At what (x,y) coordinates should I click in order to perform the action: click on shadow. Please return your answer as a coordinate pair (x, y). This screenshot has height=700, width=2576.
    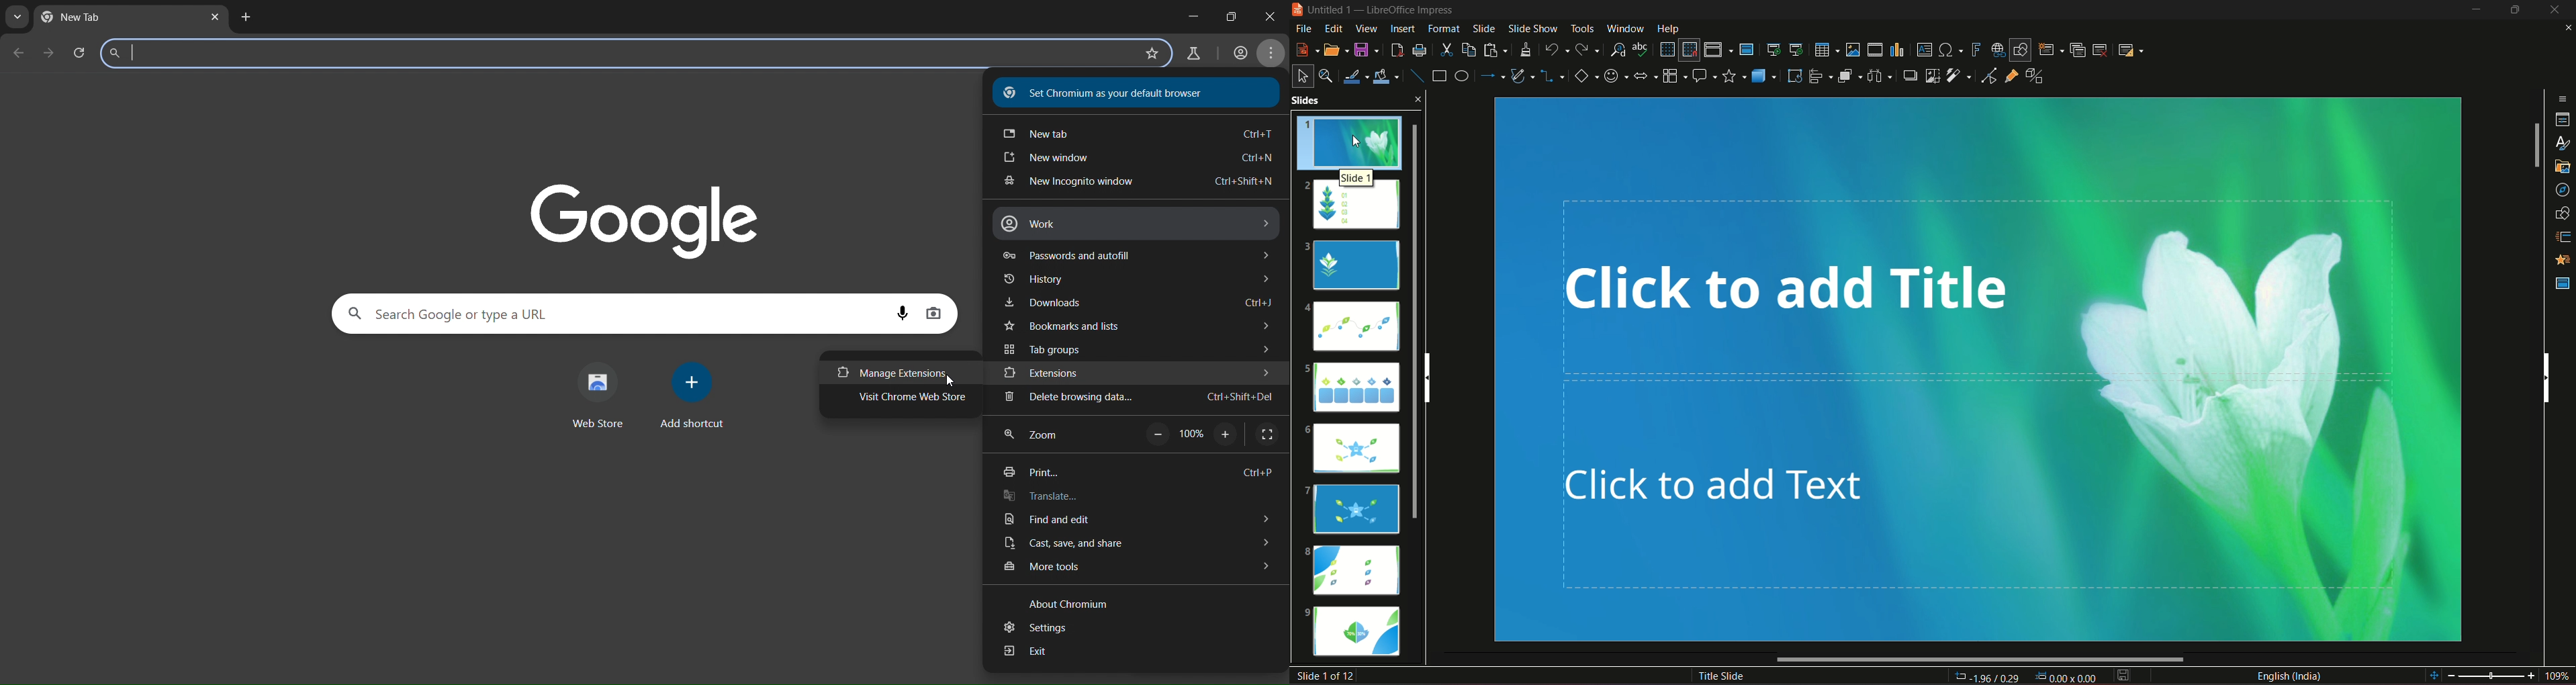
    Looking at the image, I should click on (1910, 76).